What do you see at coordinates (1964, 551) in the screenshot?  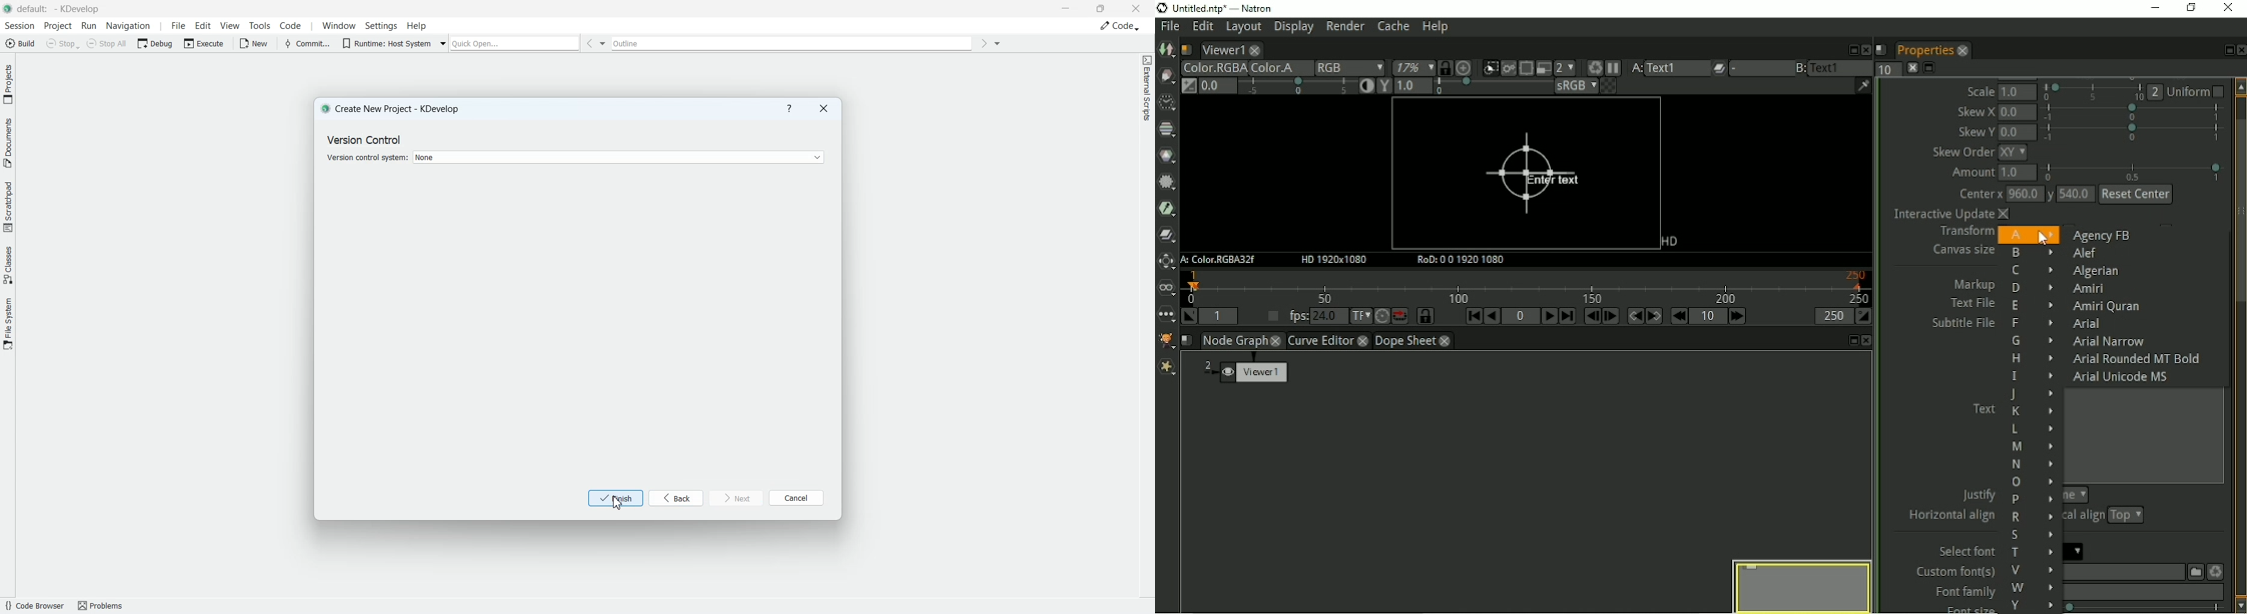 I see `Select font` at bounding box center [1964, 551].